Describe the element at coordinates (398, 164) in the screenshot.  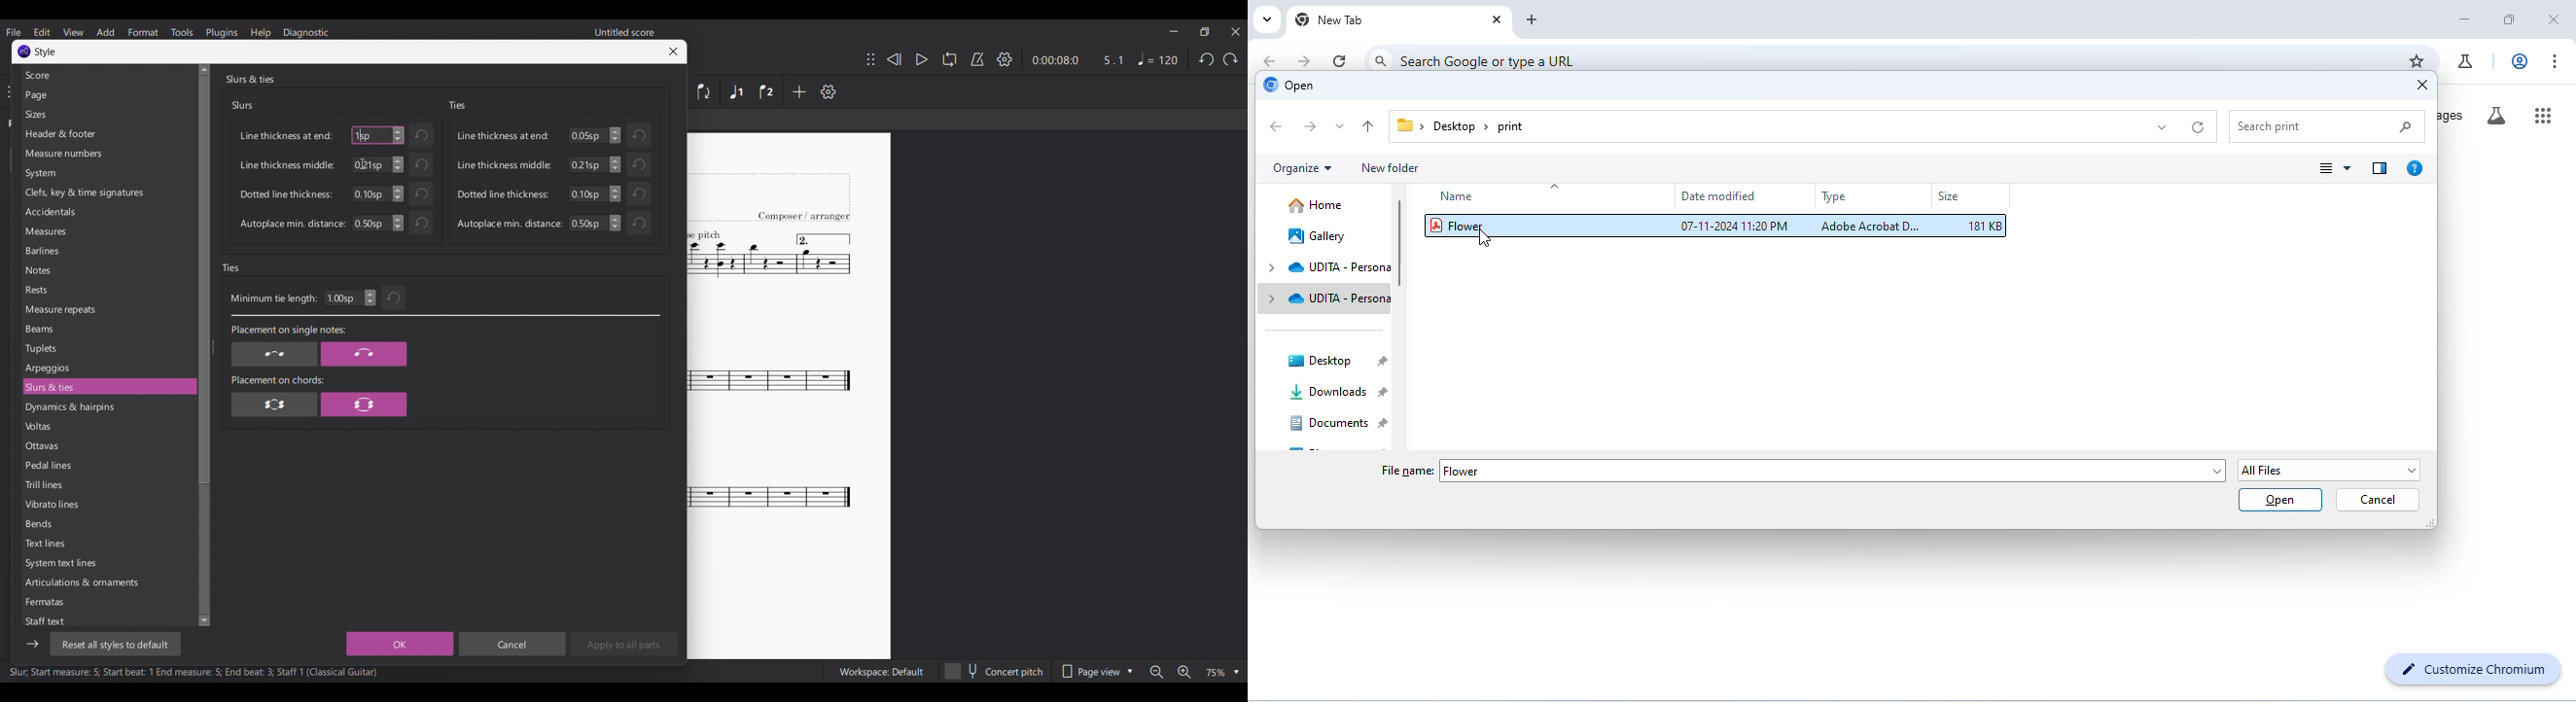
I see `Increase/Decrease line thickness middle` at that location.